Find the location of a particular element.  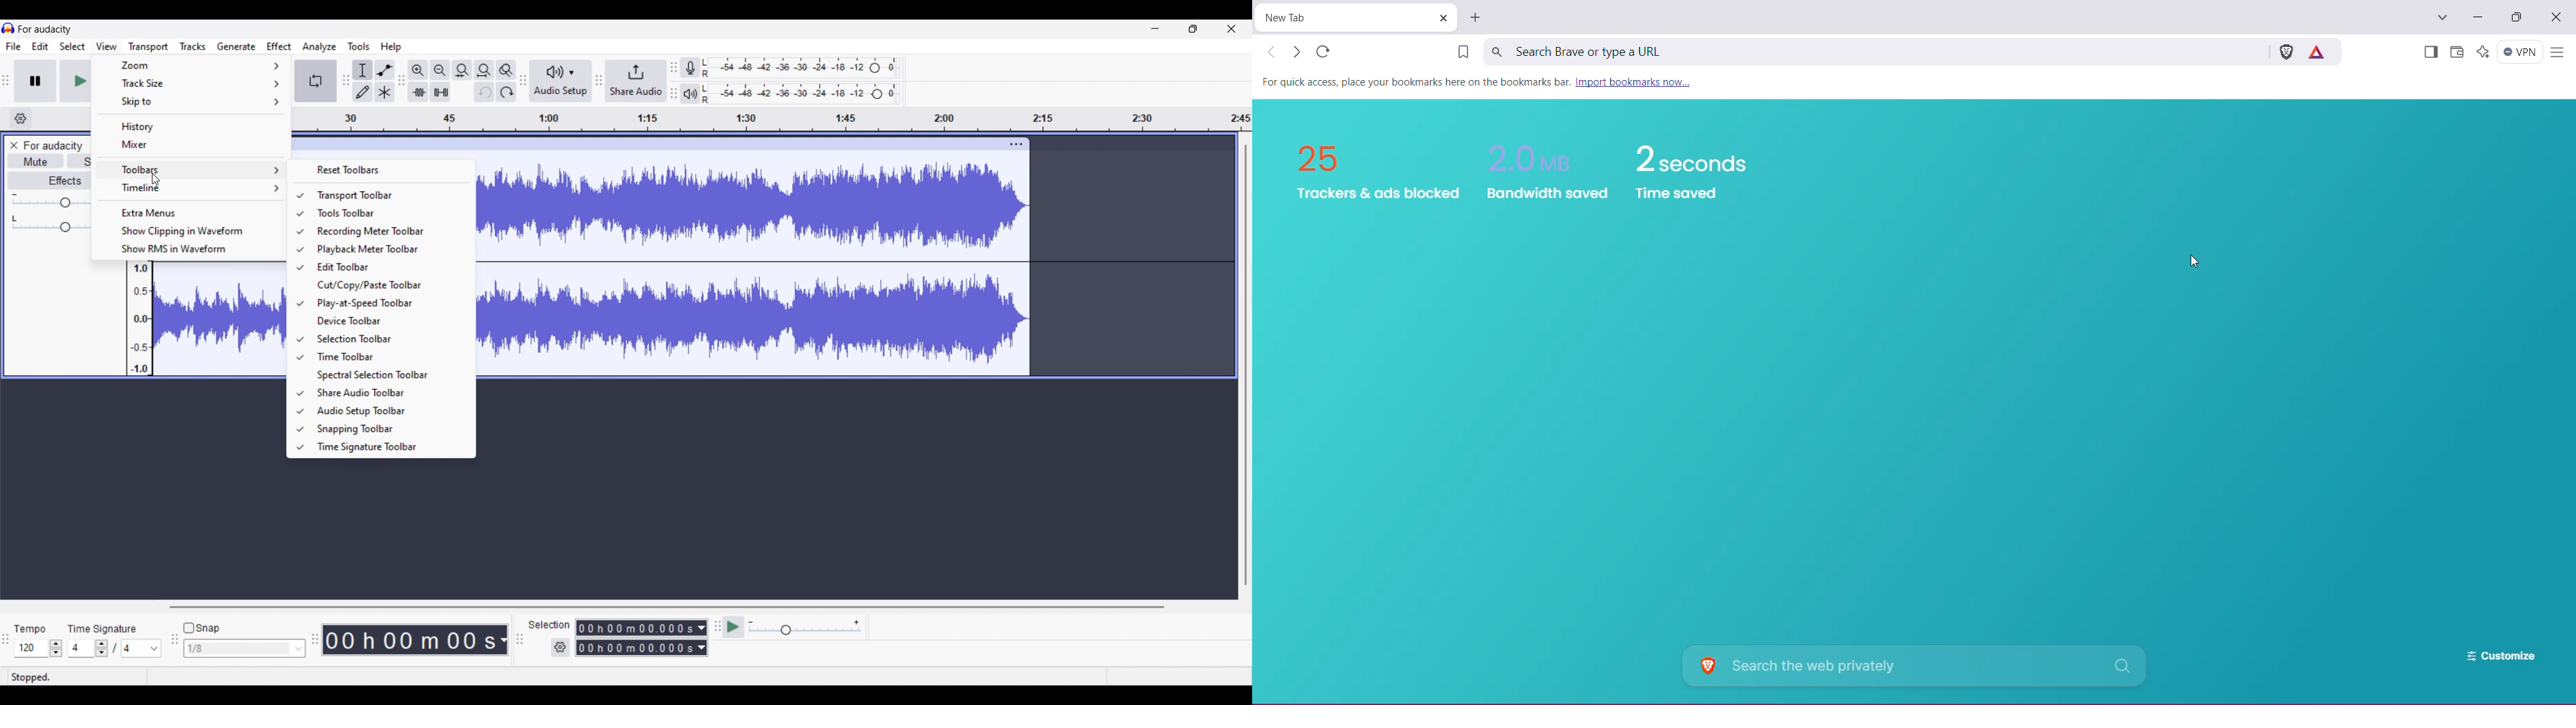

Selection settings is located at coordinates (560, 648).